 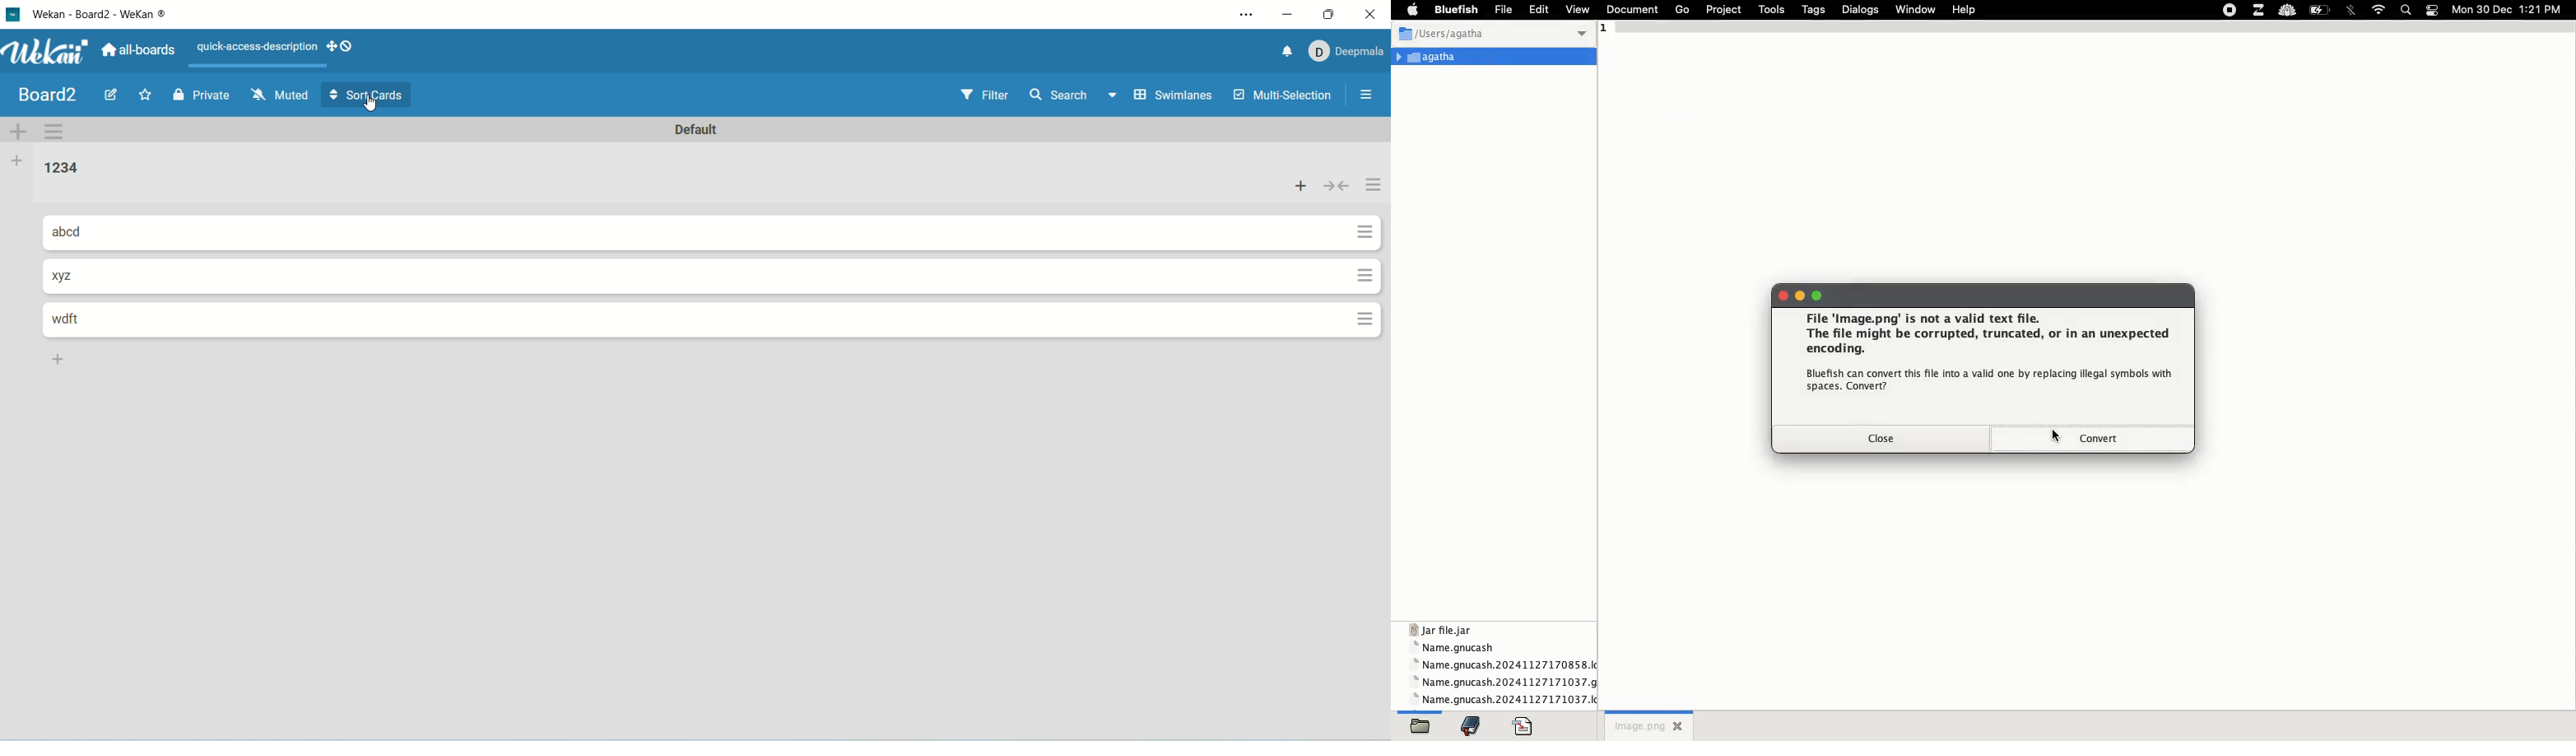 What do you see at coordinates (1637, 726) in the screenshot?
I see `untitled` at bounding box center [1637, 726].